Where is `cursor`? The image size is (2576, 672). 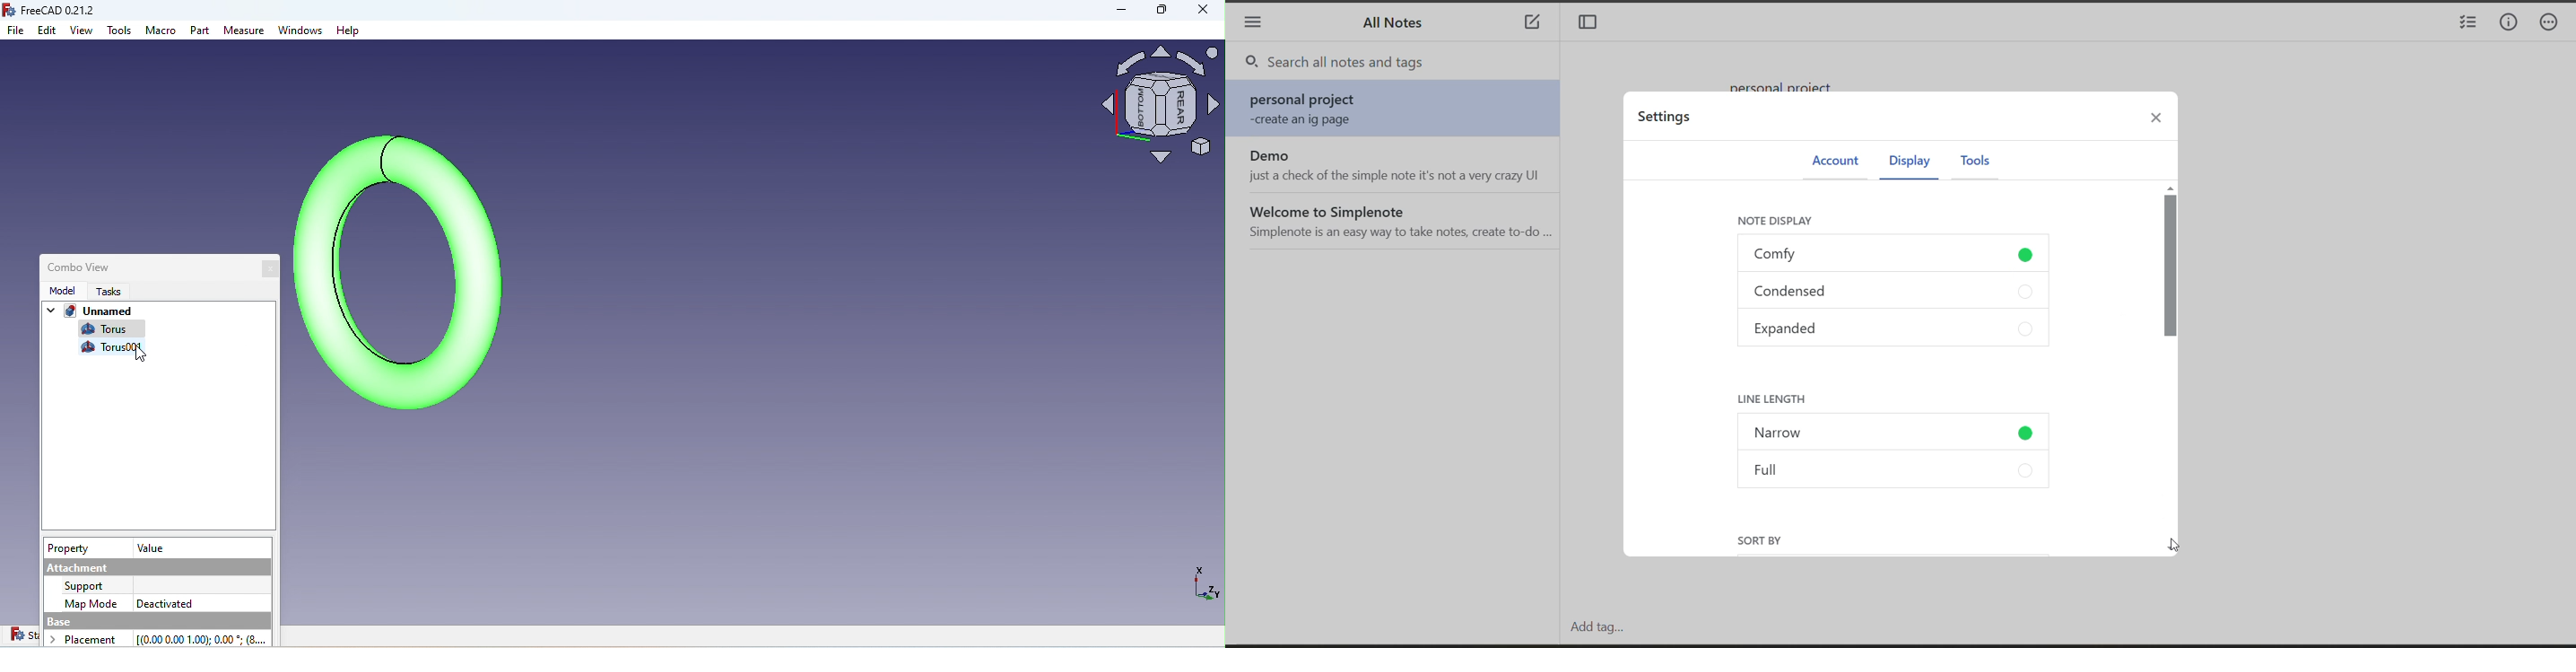
cursor is located at coordinates (140, 354).